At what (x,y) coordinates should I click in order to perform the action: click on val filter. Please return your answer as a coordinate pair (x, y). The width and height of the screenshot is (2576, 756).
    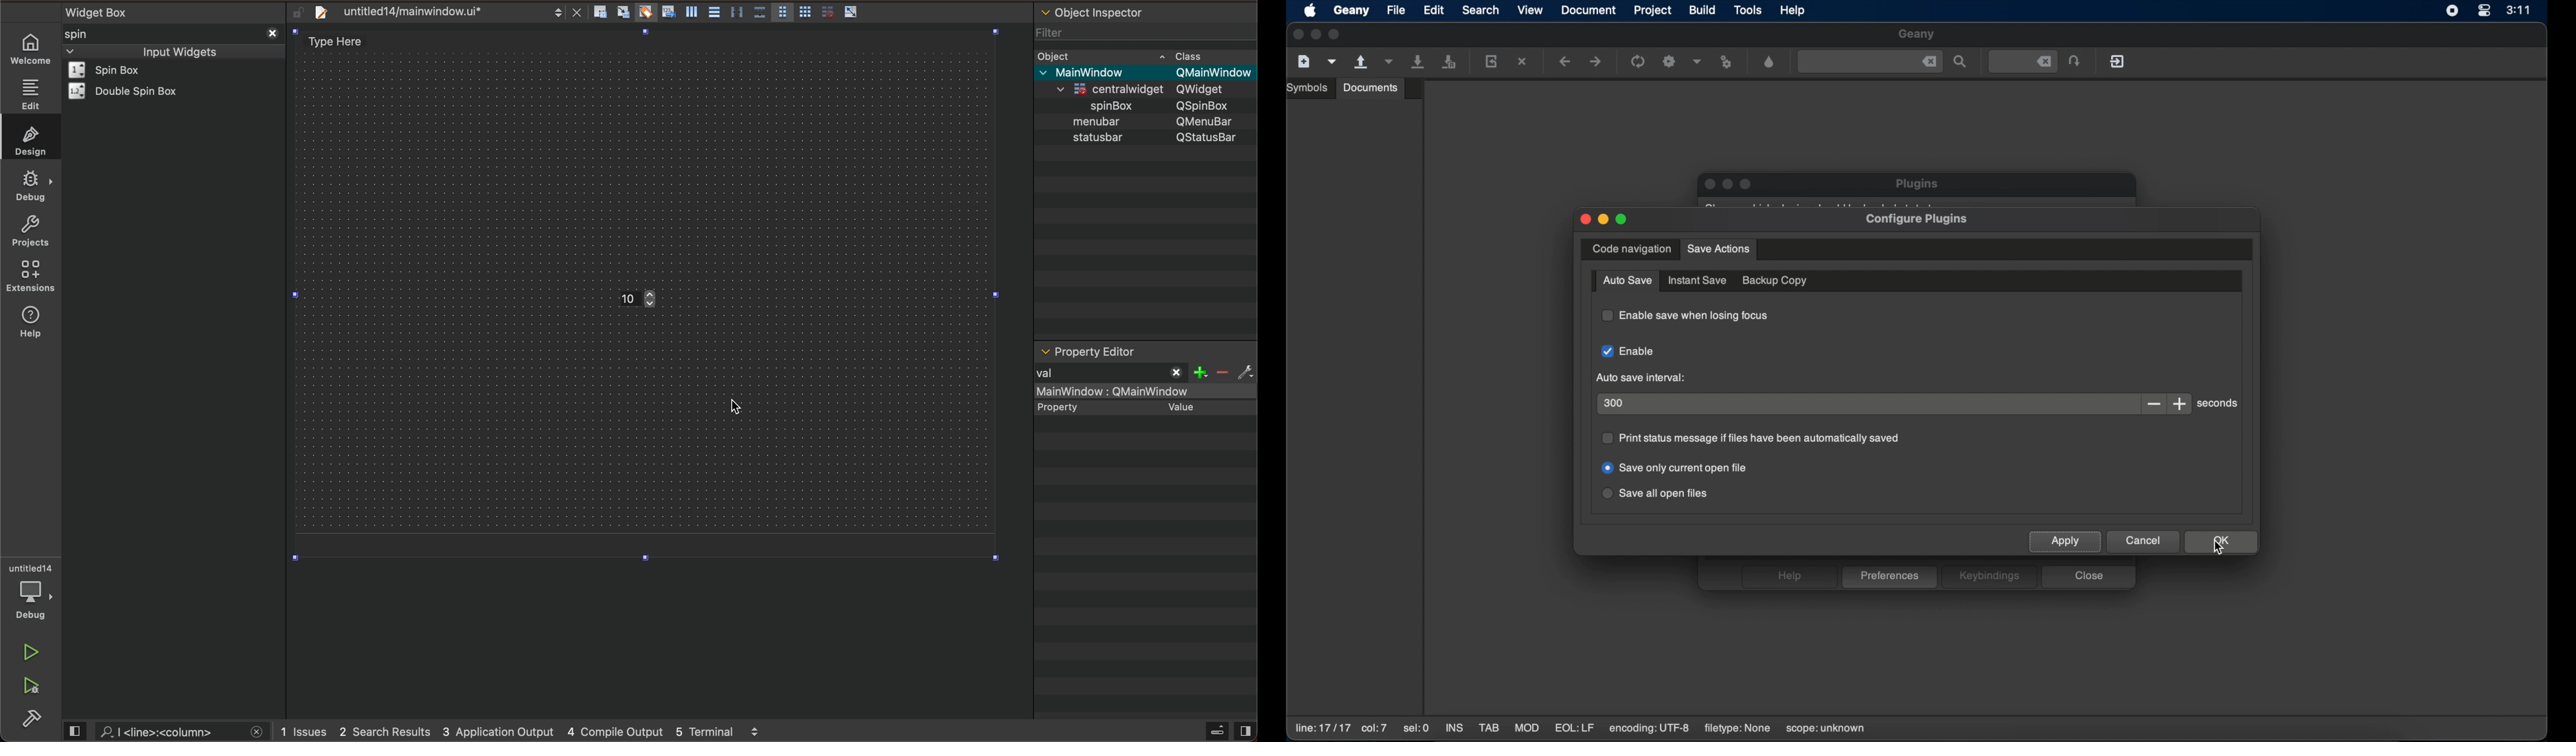
    Looking at the image, I should click on (1142, 374).